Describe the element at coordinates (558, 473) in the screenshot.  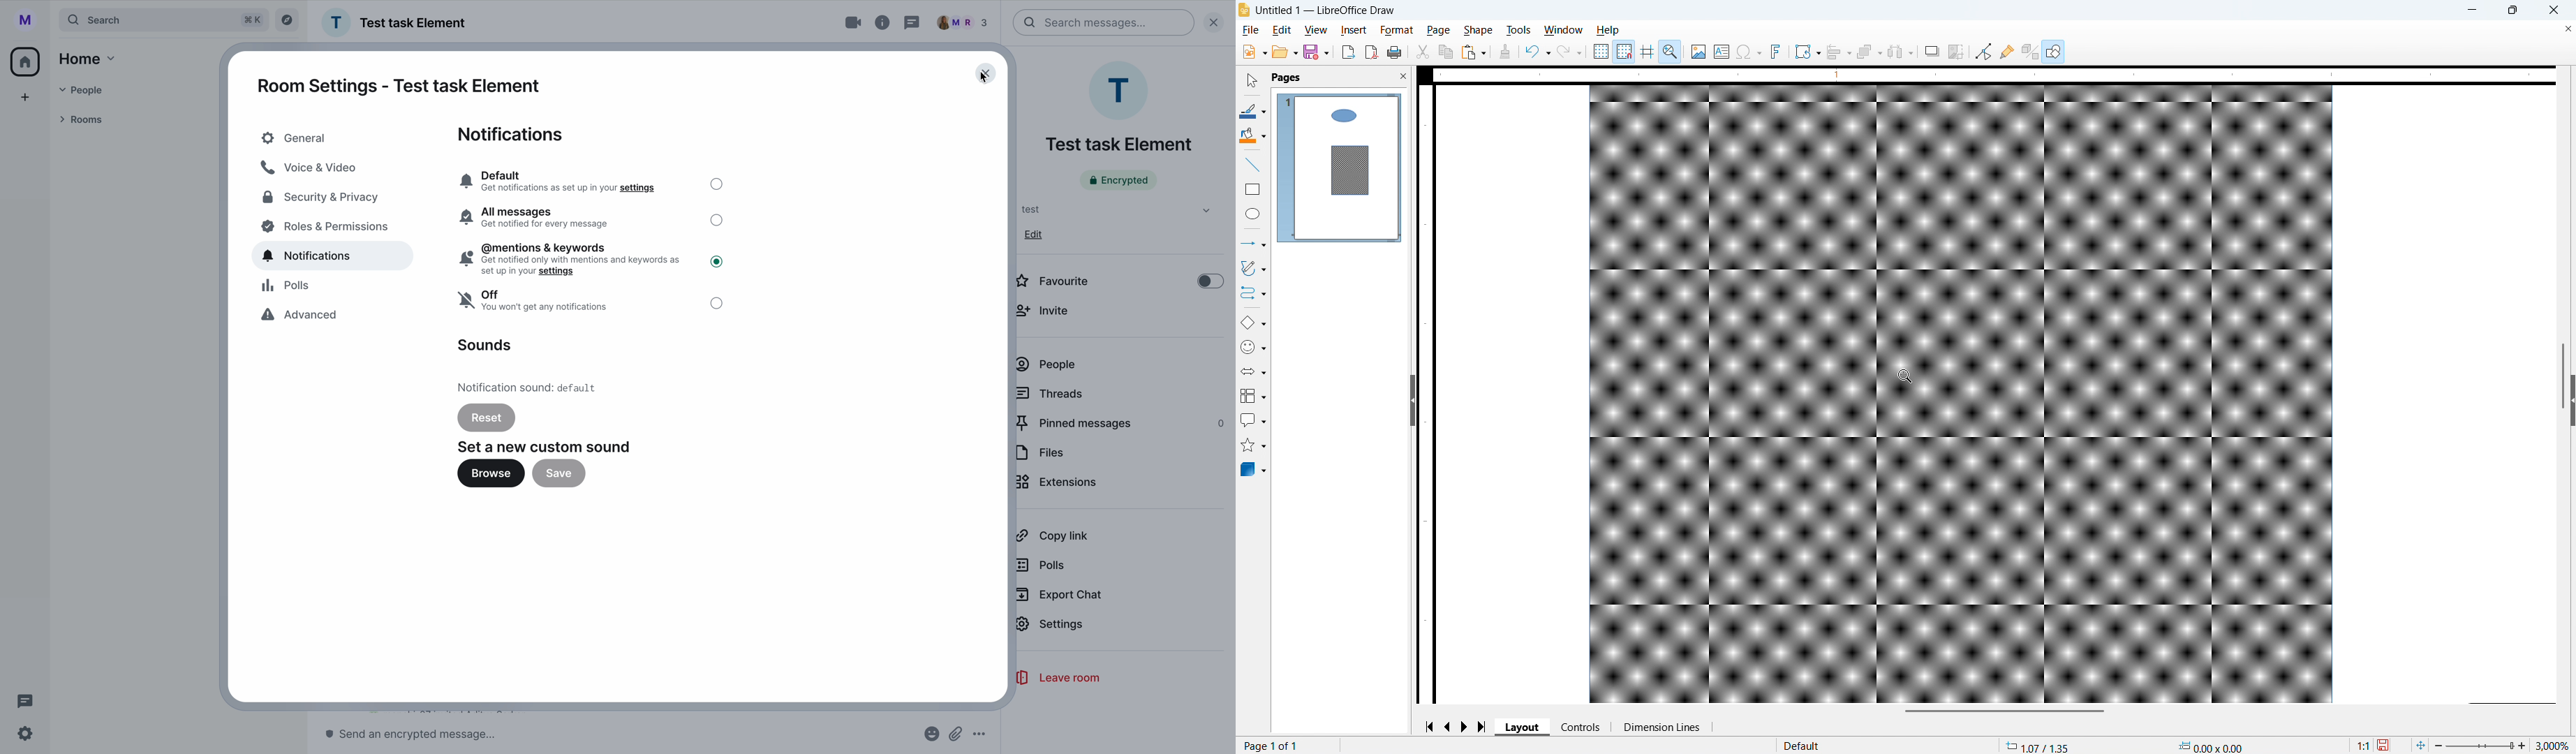
I see `disable save button` at that location.